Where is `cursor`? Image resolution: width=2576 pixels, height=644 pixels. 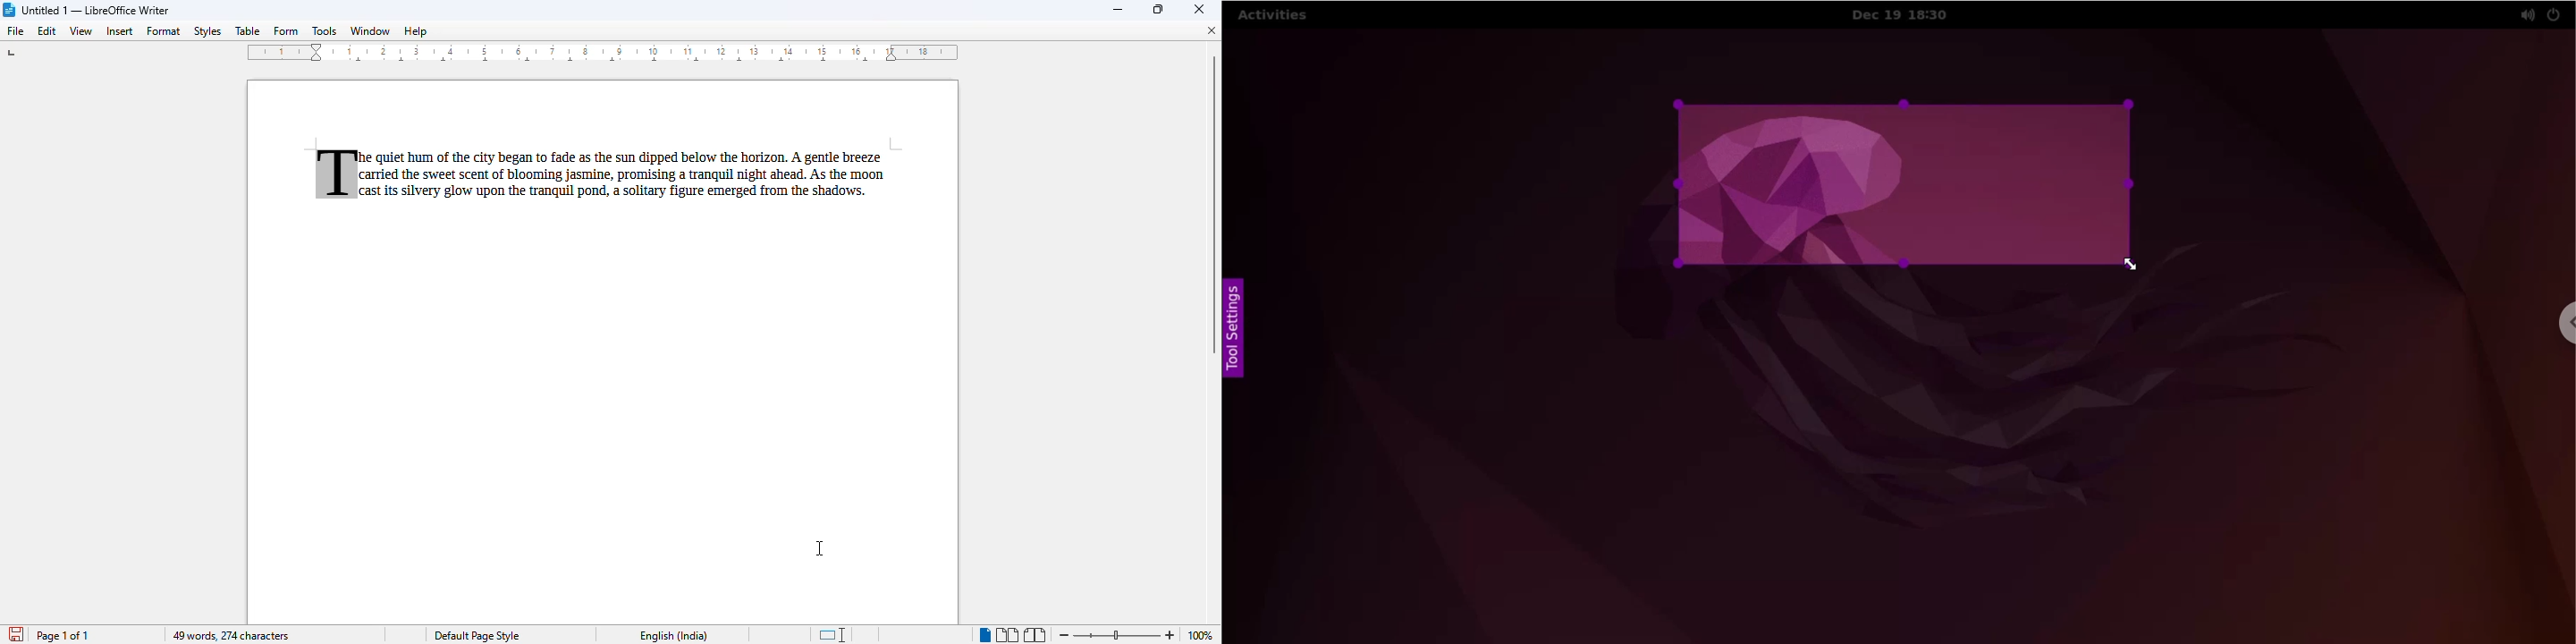 cursor is located at coordinates (821, 550).